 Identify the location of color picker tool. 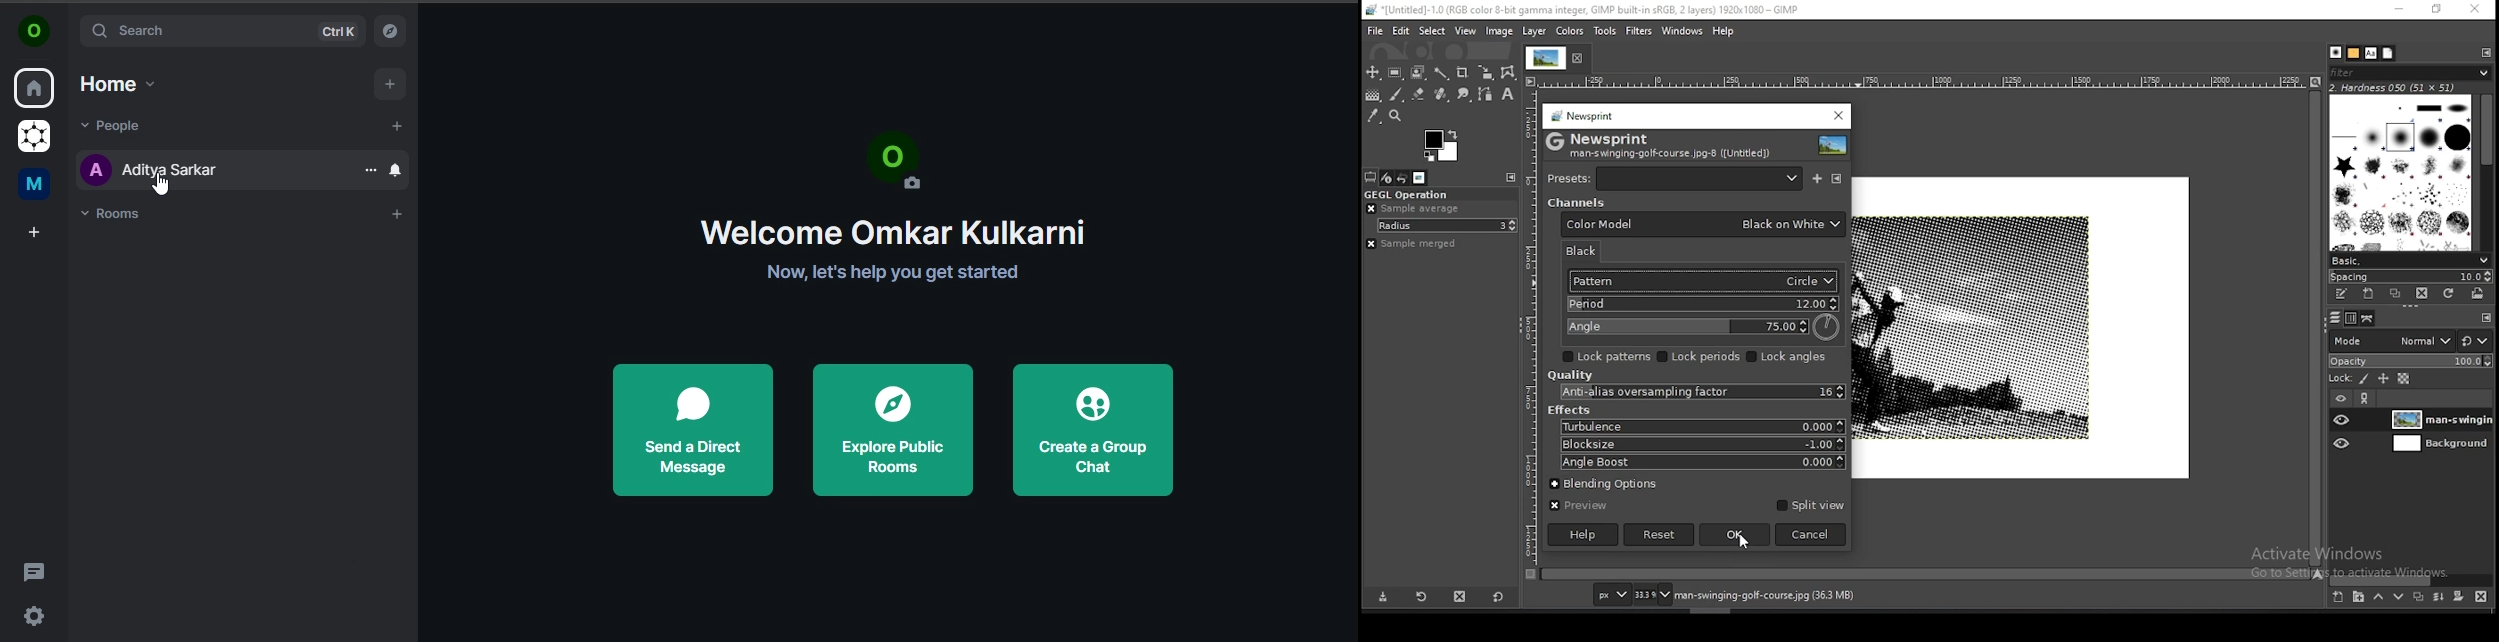
(1373, 115).